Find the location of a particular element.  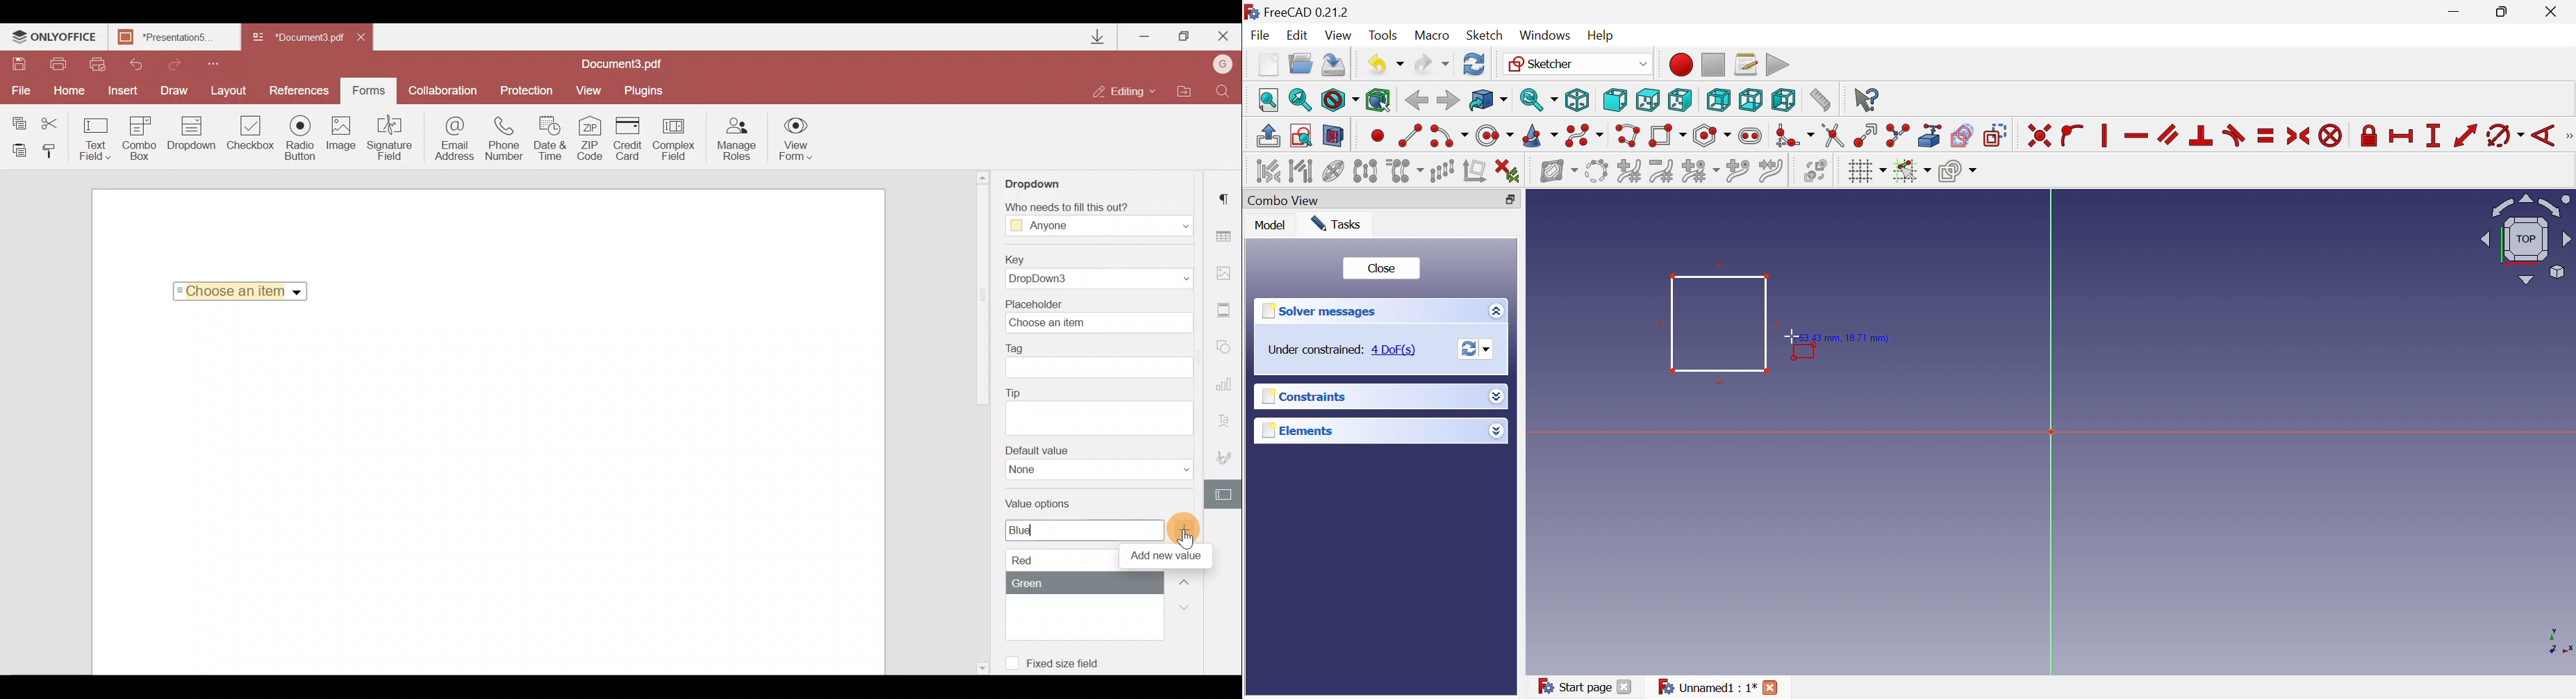

Bounding box is located at coordinates (1378, 101).